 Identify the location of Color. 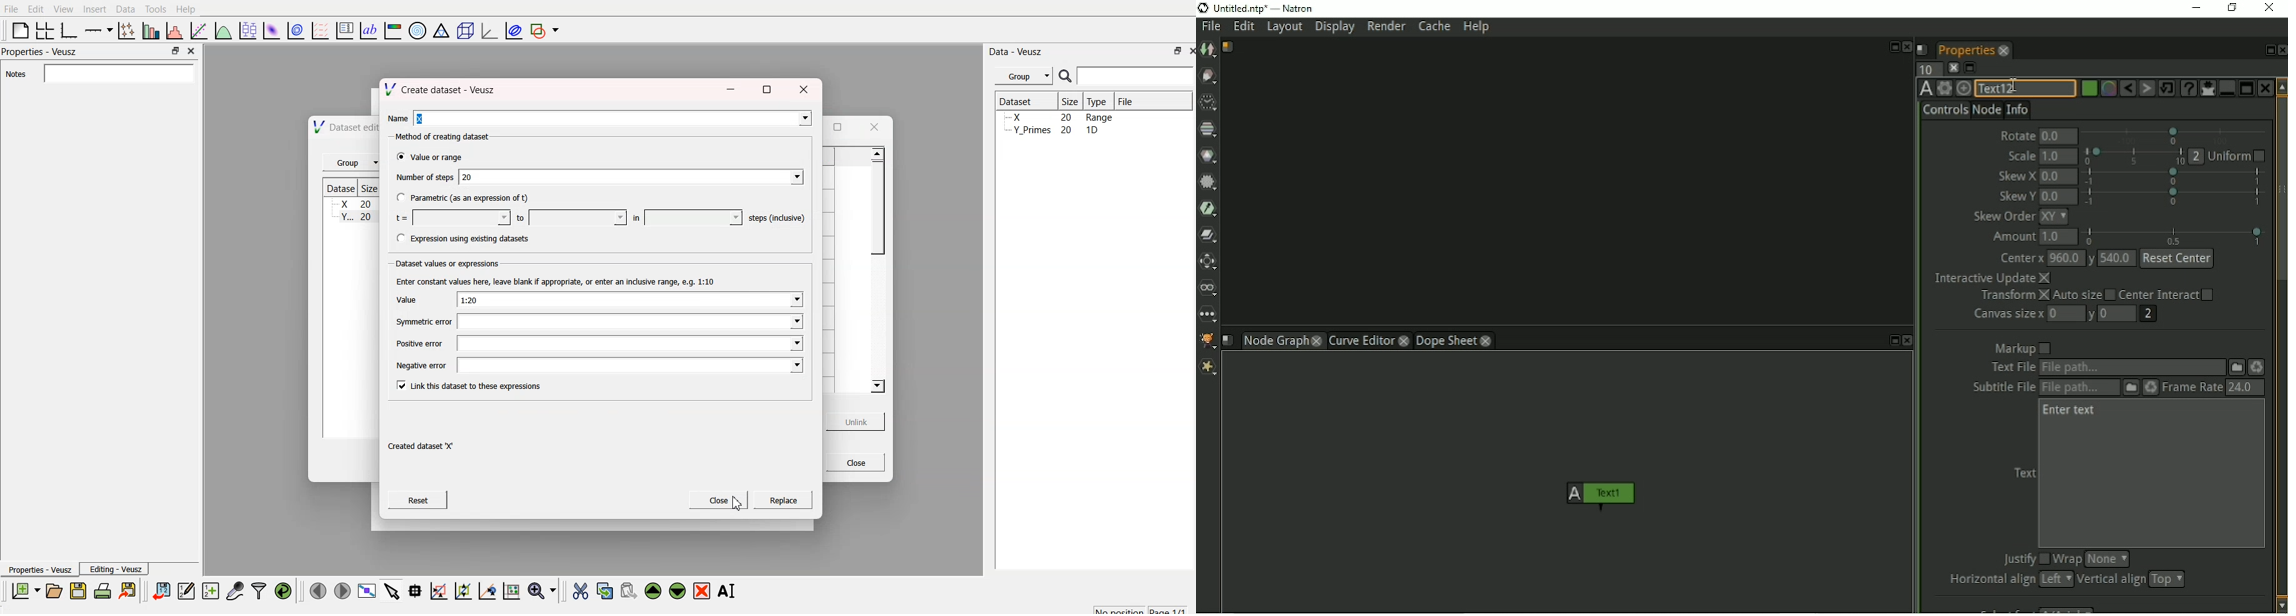
(1209, 155).